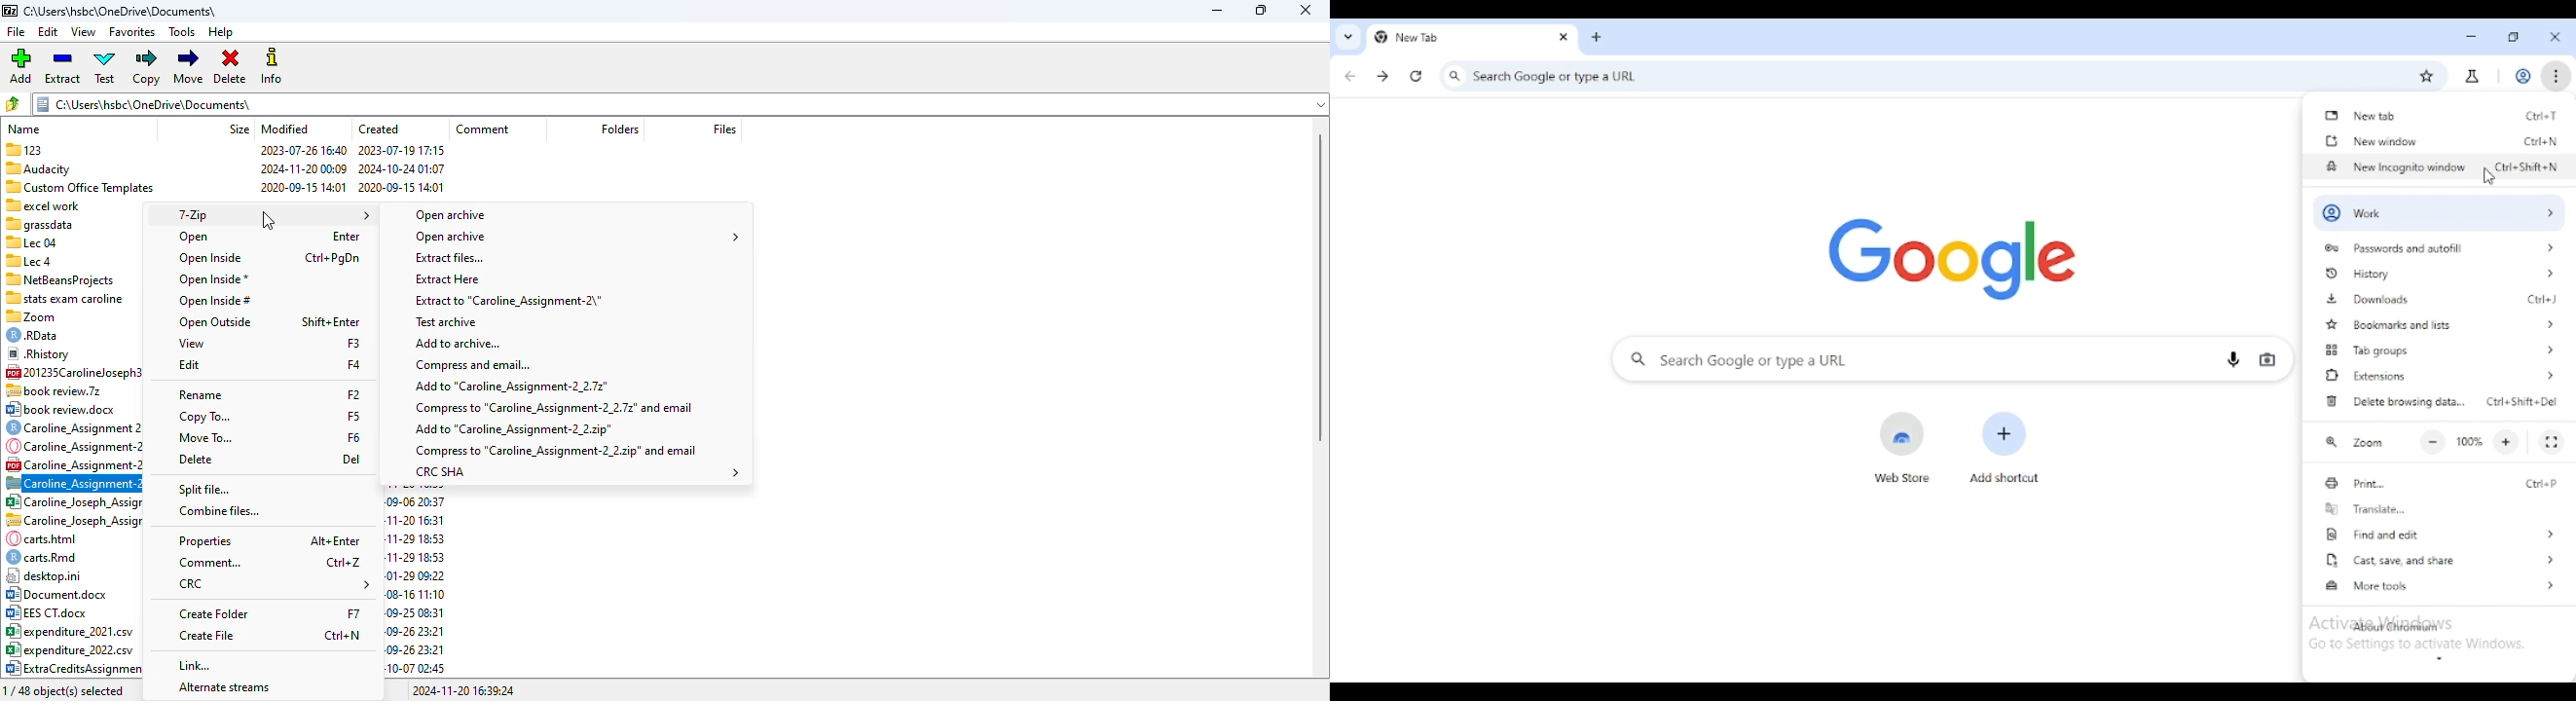  Describe the element at coordinates (482, 129) in the screenshot. I see `comment` at that location.